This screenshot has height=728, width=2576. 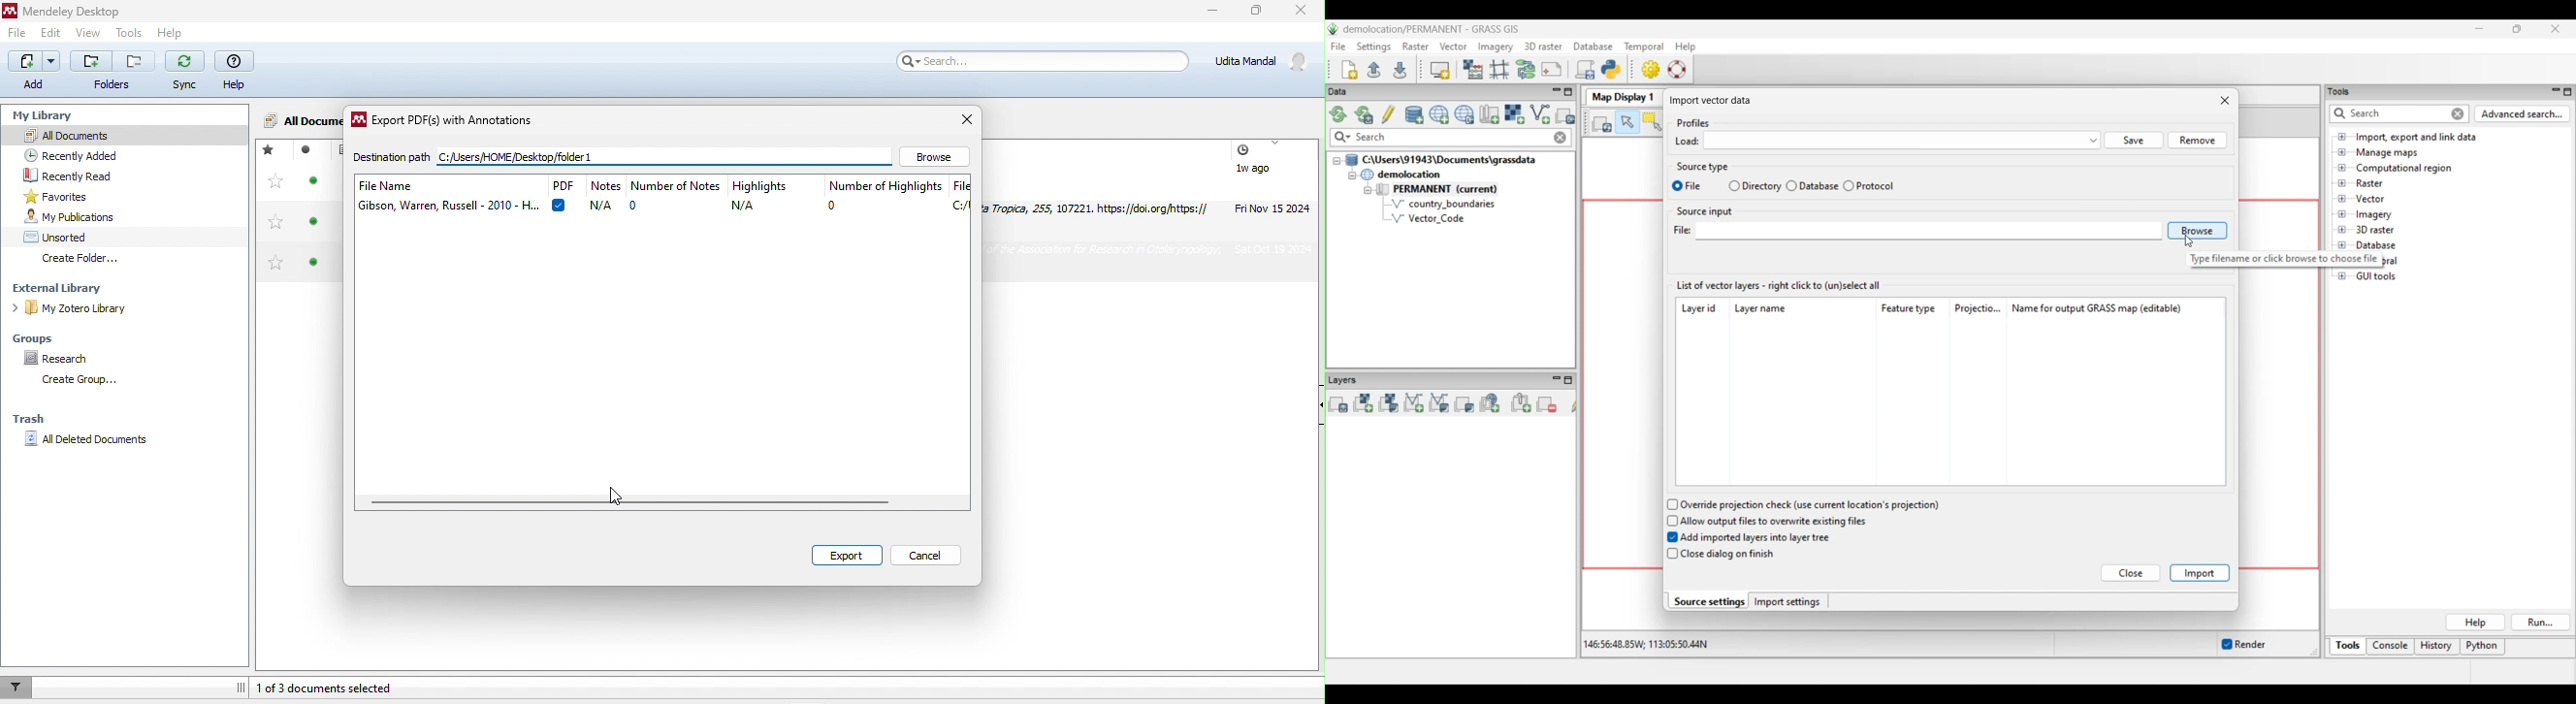 What do you see at coordinates (1304, 11) in the screenshot?
I see `close` at bounding box center [1304, 11].